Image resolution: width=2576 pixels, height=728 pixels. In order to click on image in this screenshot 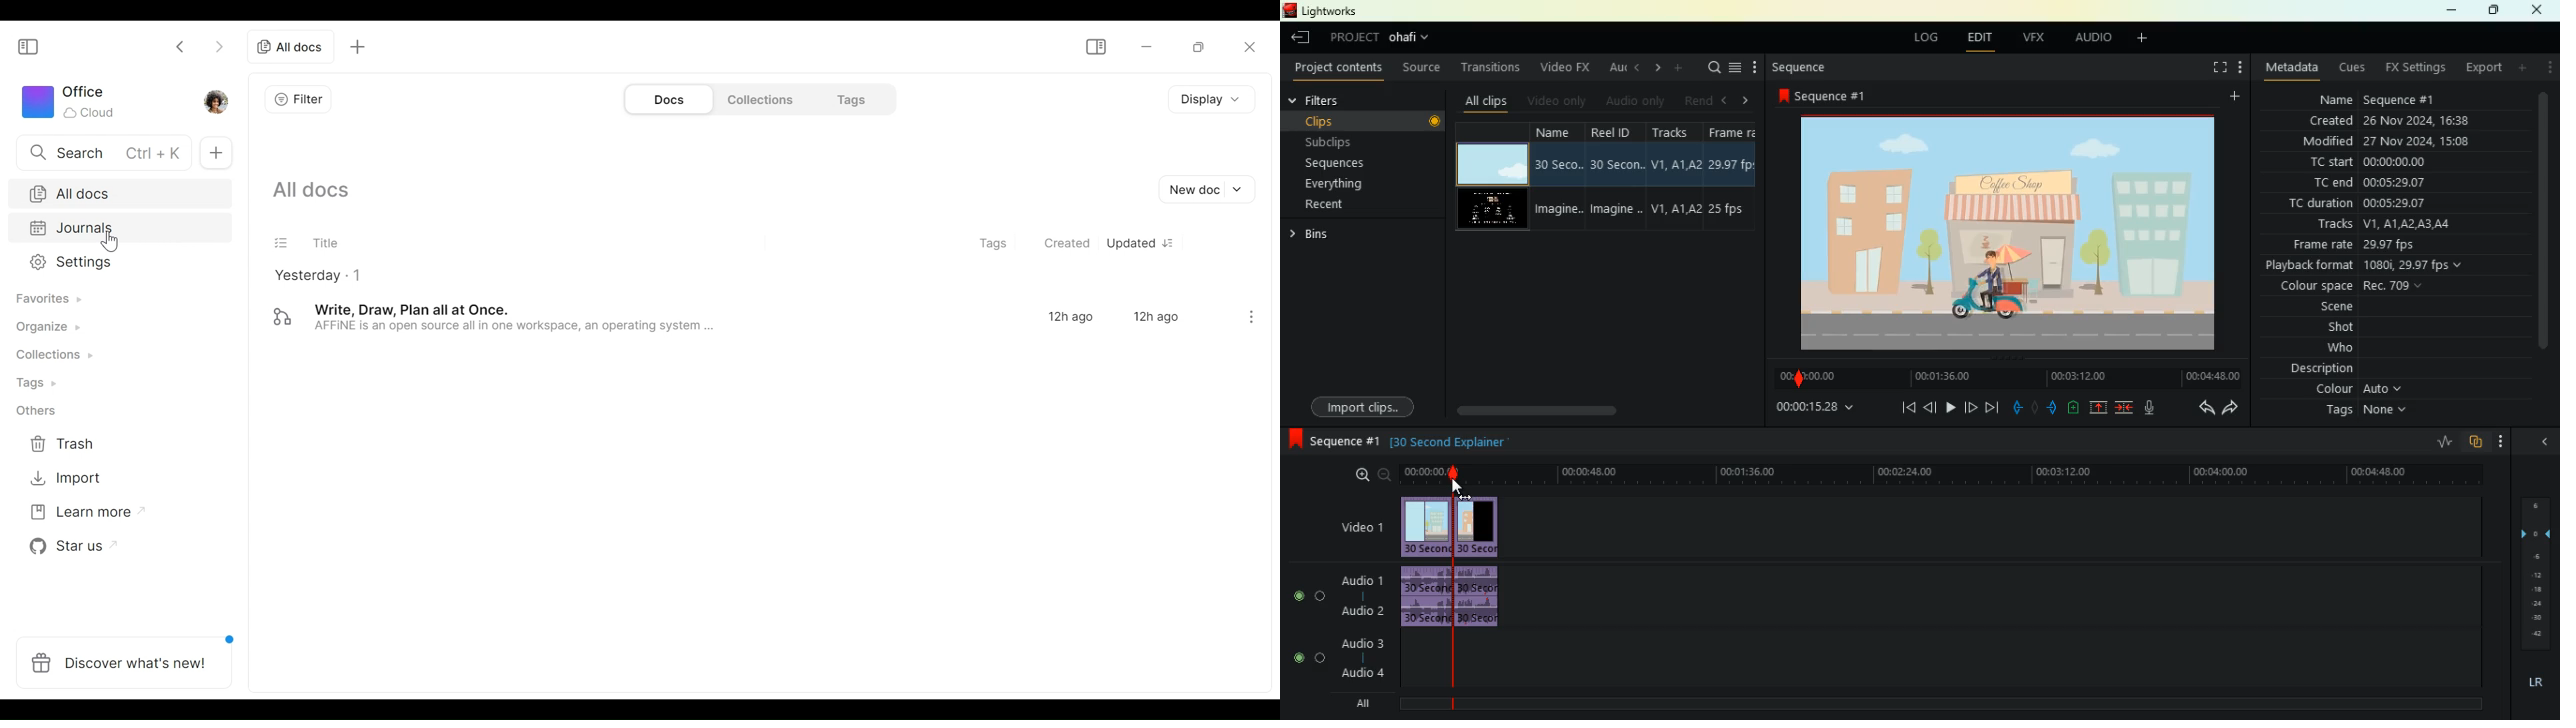, I will do `click(2013, 233)`.